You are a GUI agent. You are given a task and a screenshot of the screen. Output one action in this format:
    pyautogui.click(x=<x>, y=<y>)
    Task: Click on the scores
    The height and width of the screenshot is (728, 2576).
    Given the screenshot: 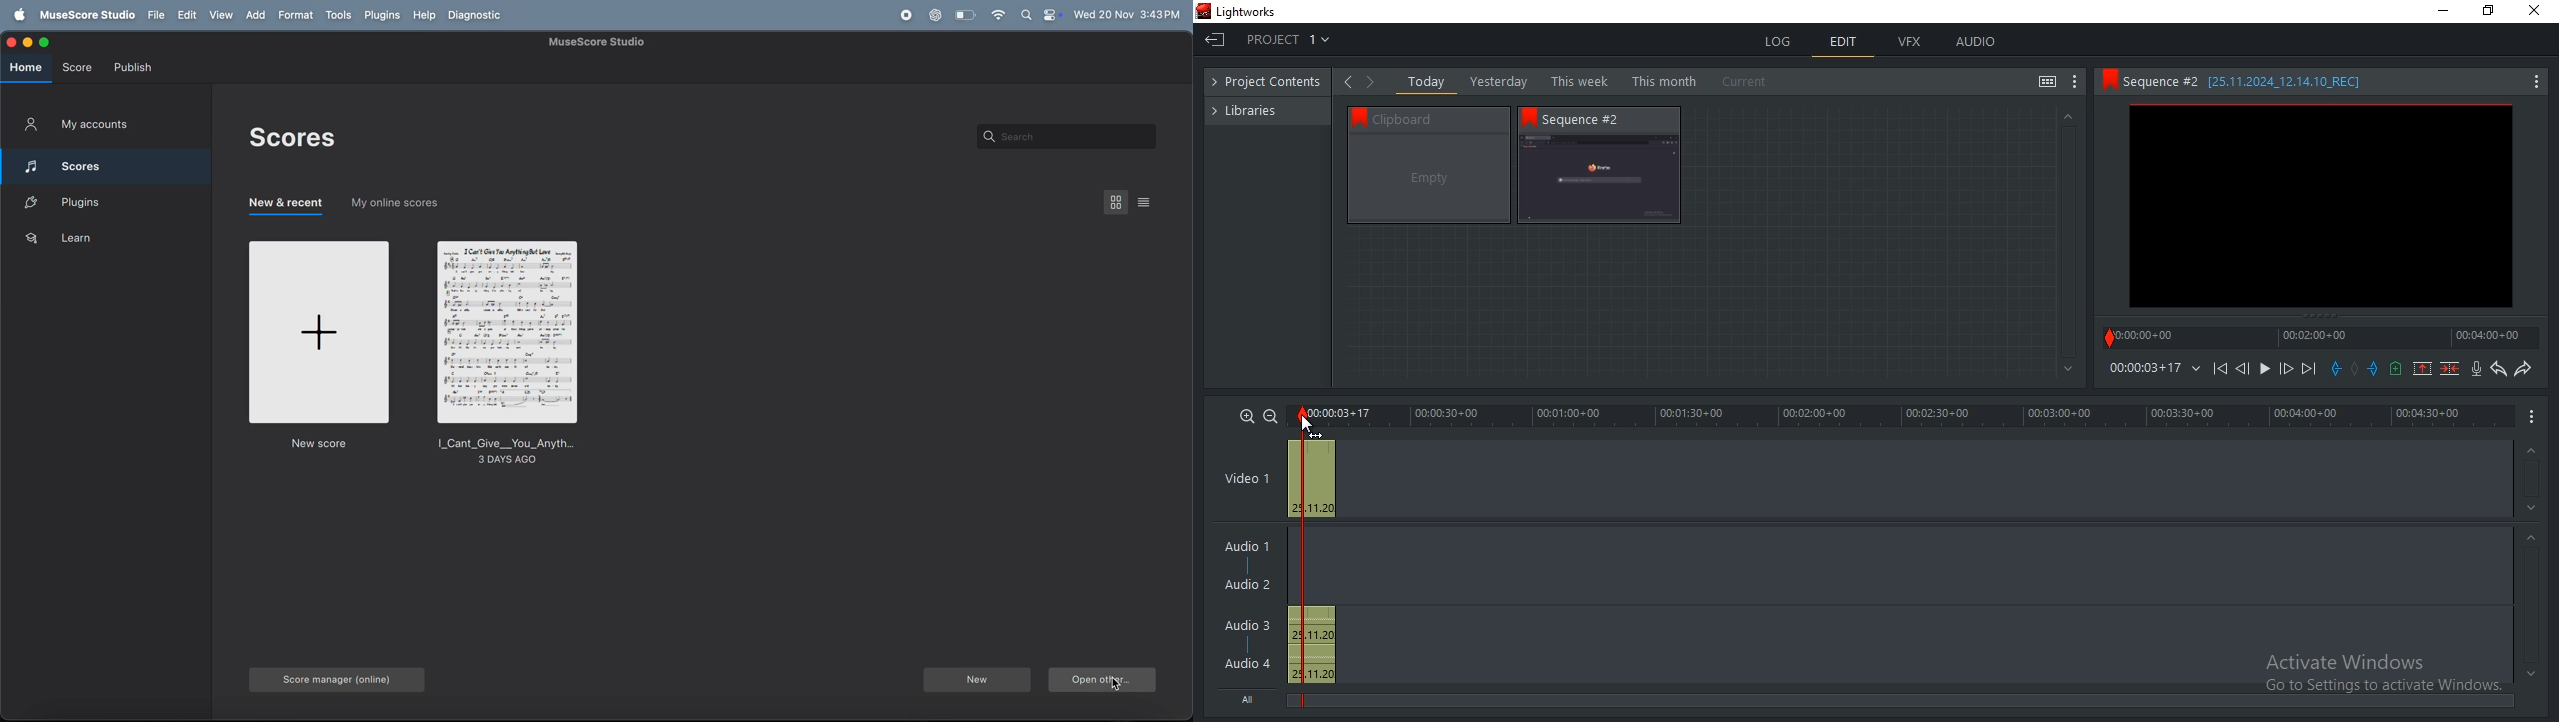 What is the action you would take?
    pyautogui.click(x=108, y=164)
    